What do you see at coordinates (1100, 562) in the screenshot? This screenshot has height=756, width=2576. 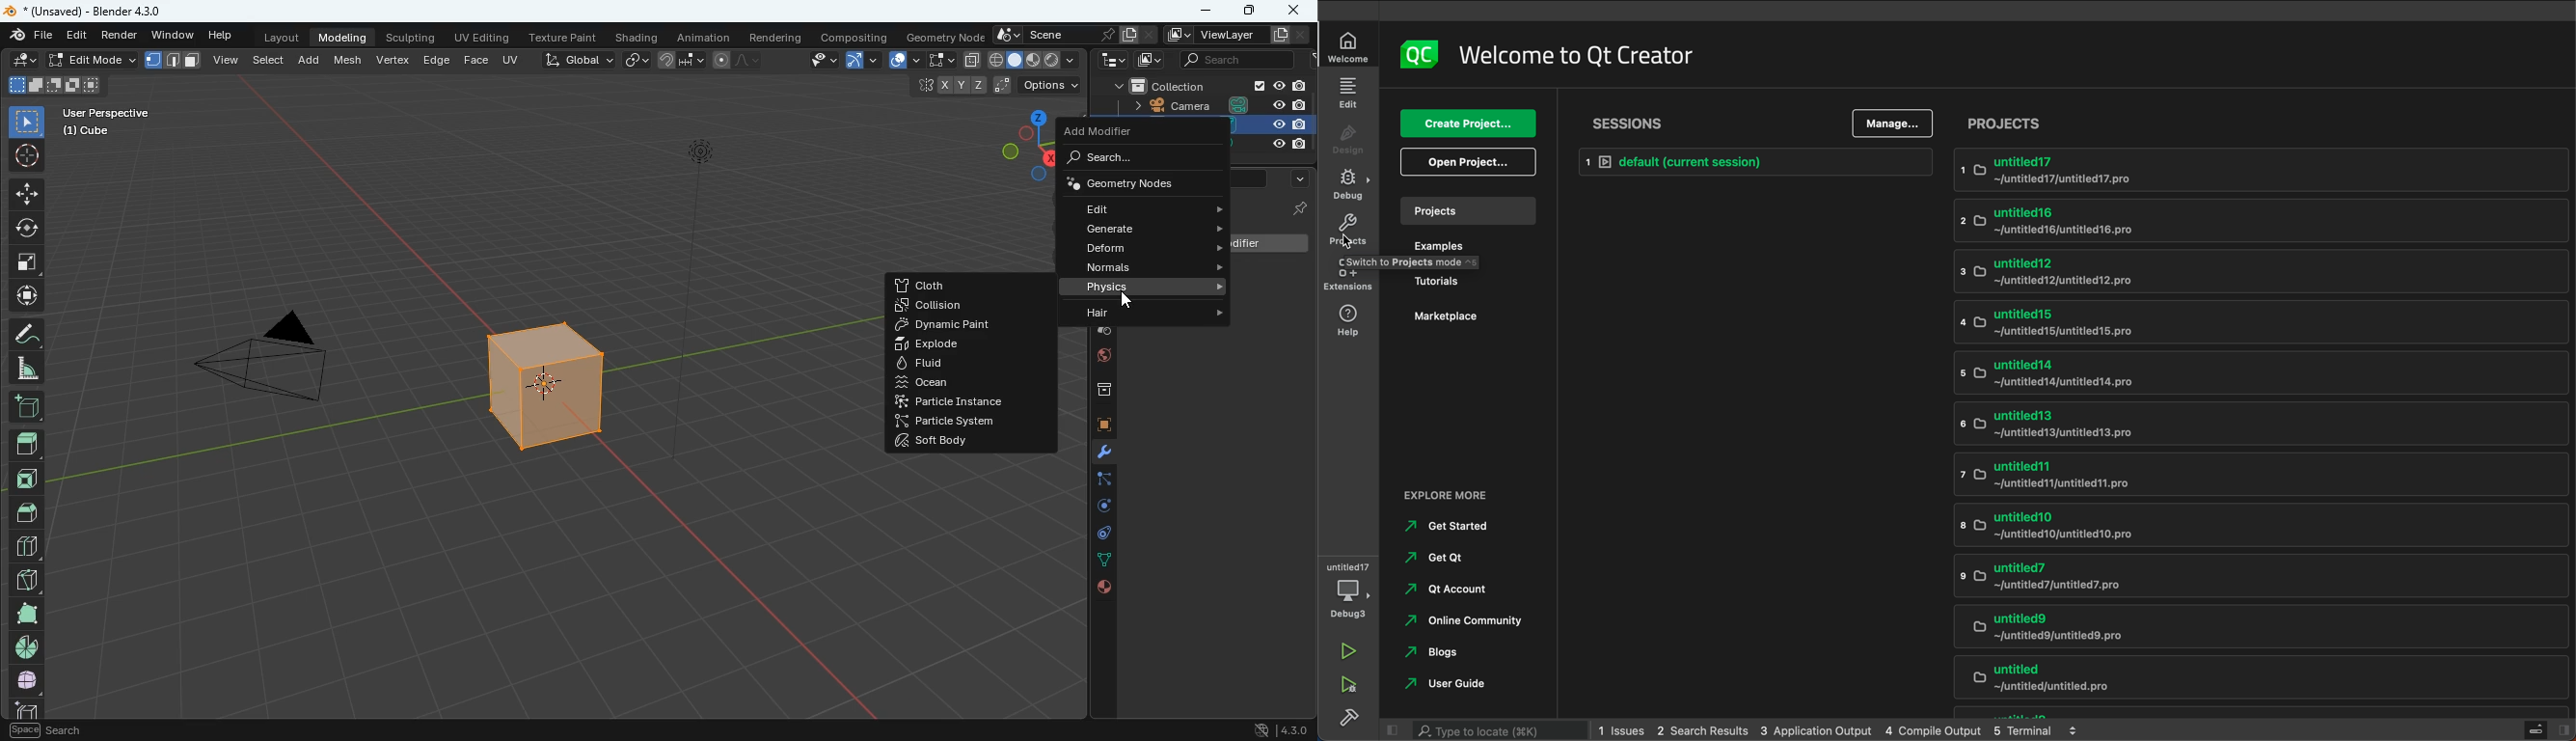 I see `dots` at bounding box center [1100, 562].